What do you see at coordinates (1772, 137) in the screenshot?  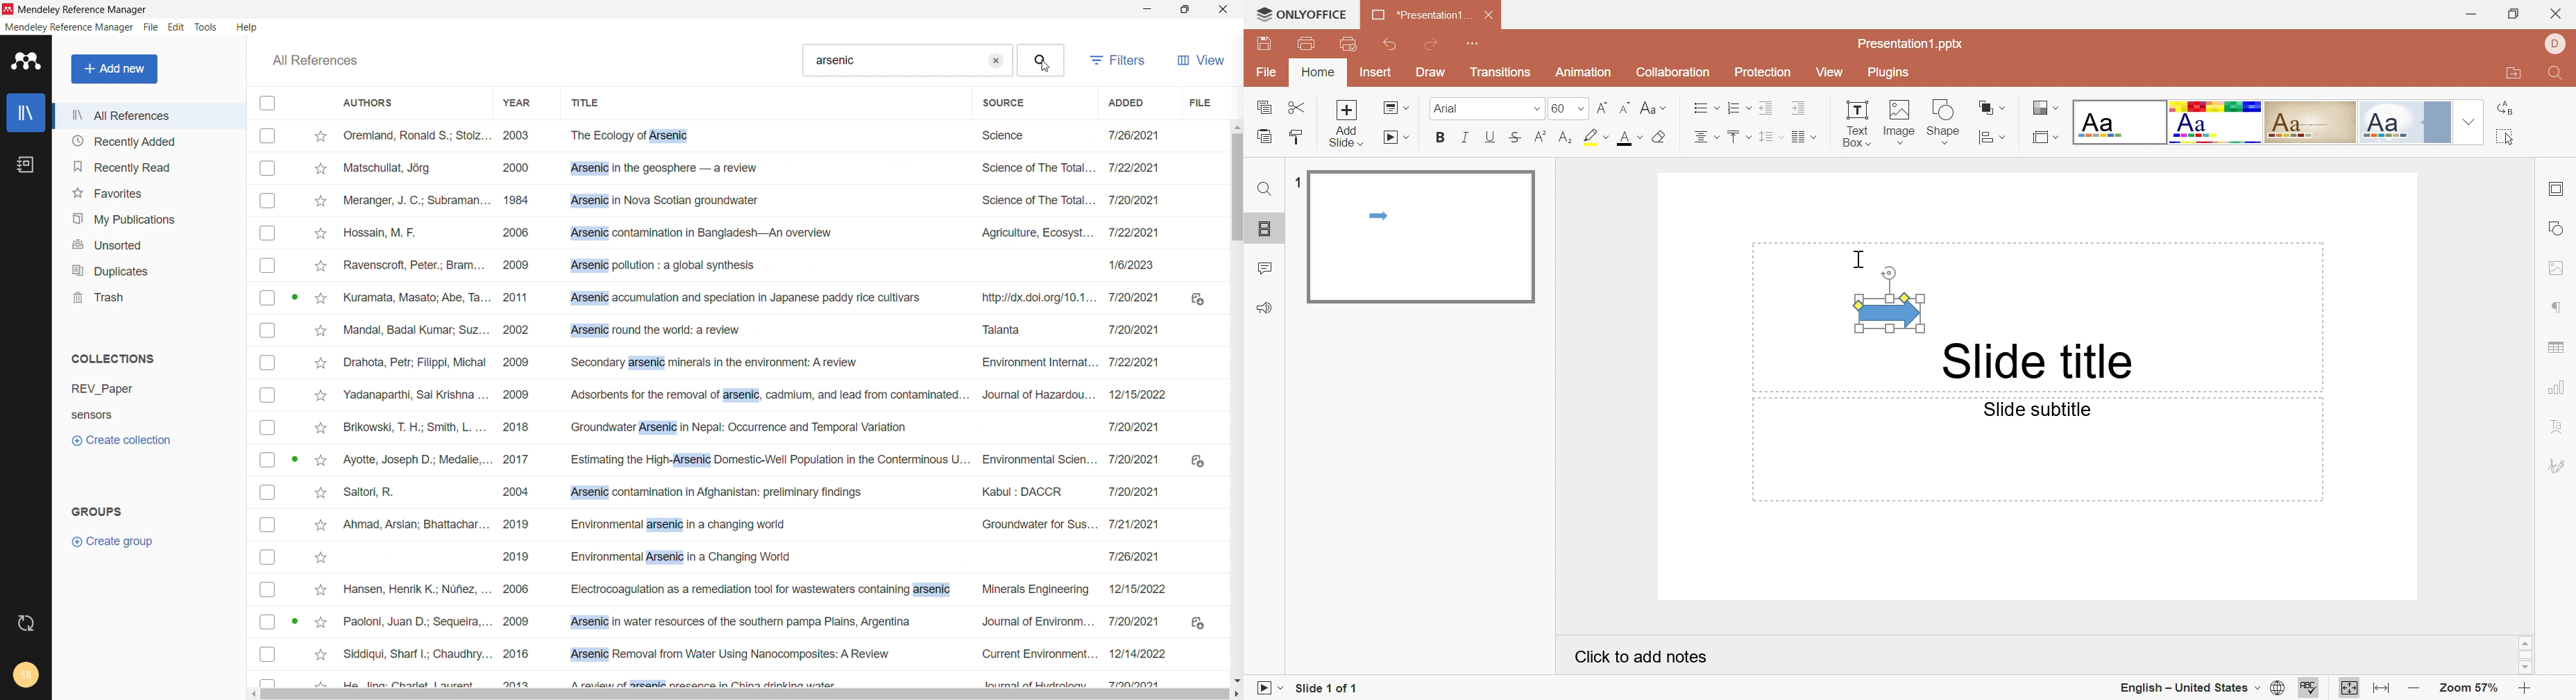 I see `Line spacing` at bounding box center [1772, 137].